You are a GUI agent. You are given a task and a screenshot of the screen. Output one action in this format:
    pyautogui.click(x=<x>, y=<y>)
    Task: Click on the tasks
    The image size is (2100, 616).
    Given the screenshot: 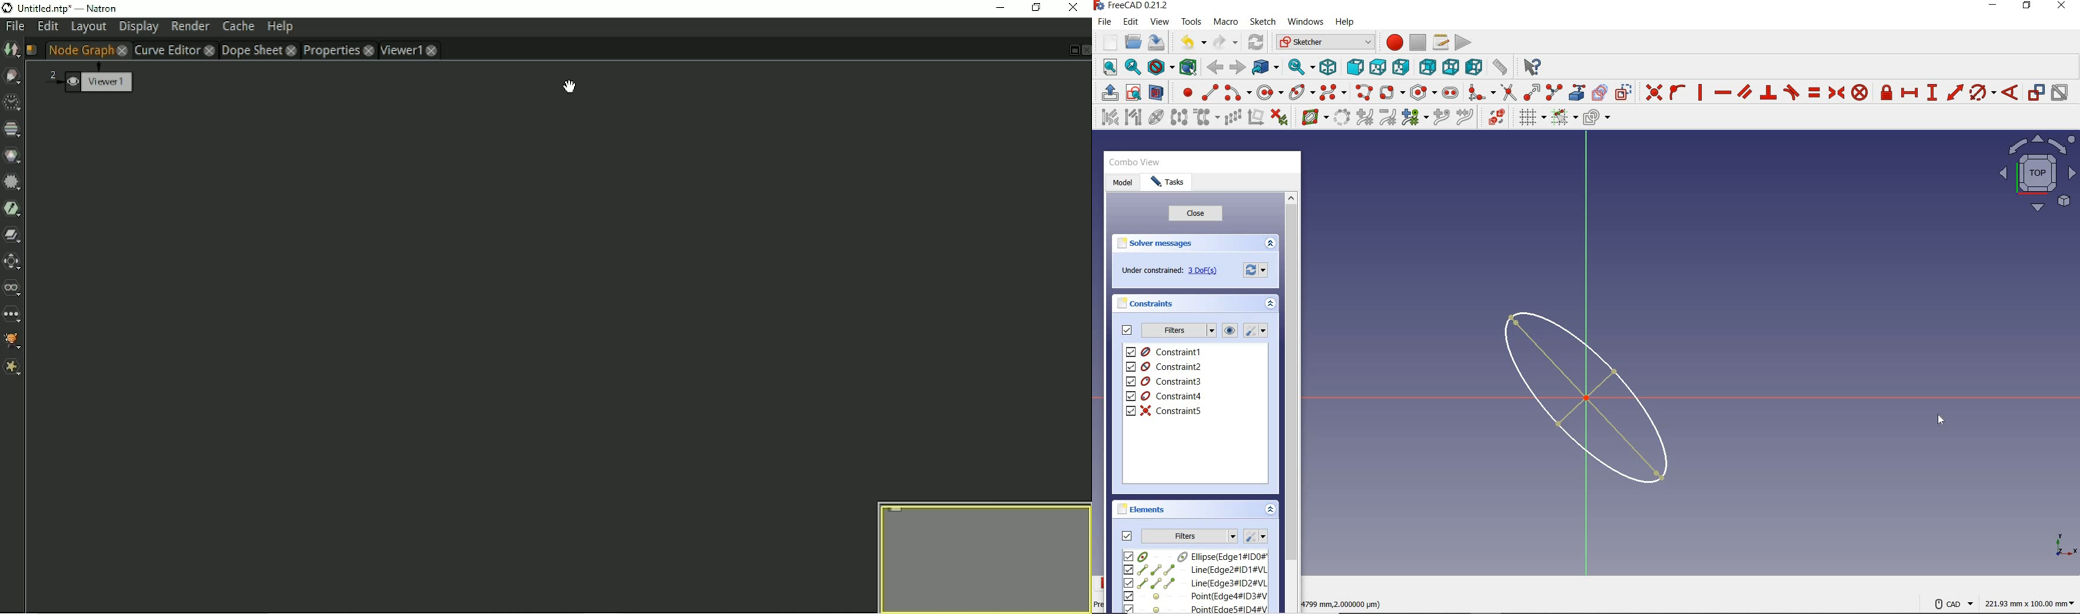 What is the action you would take?
    pyautogui.click(x=1168, y=183)
    